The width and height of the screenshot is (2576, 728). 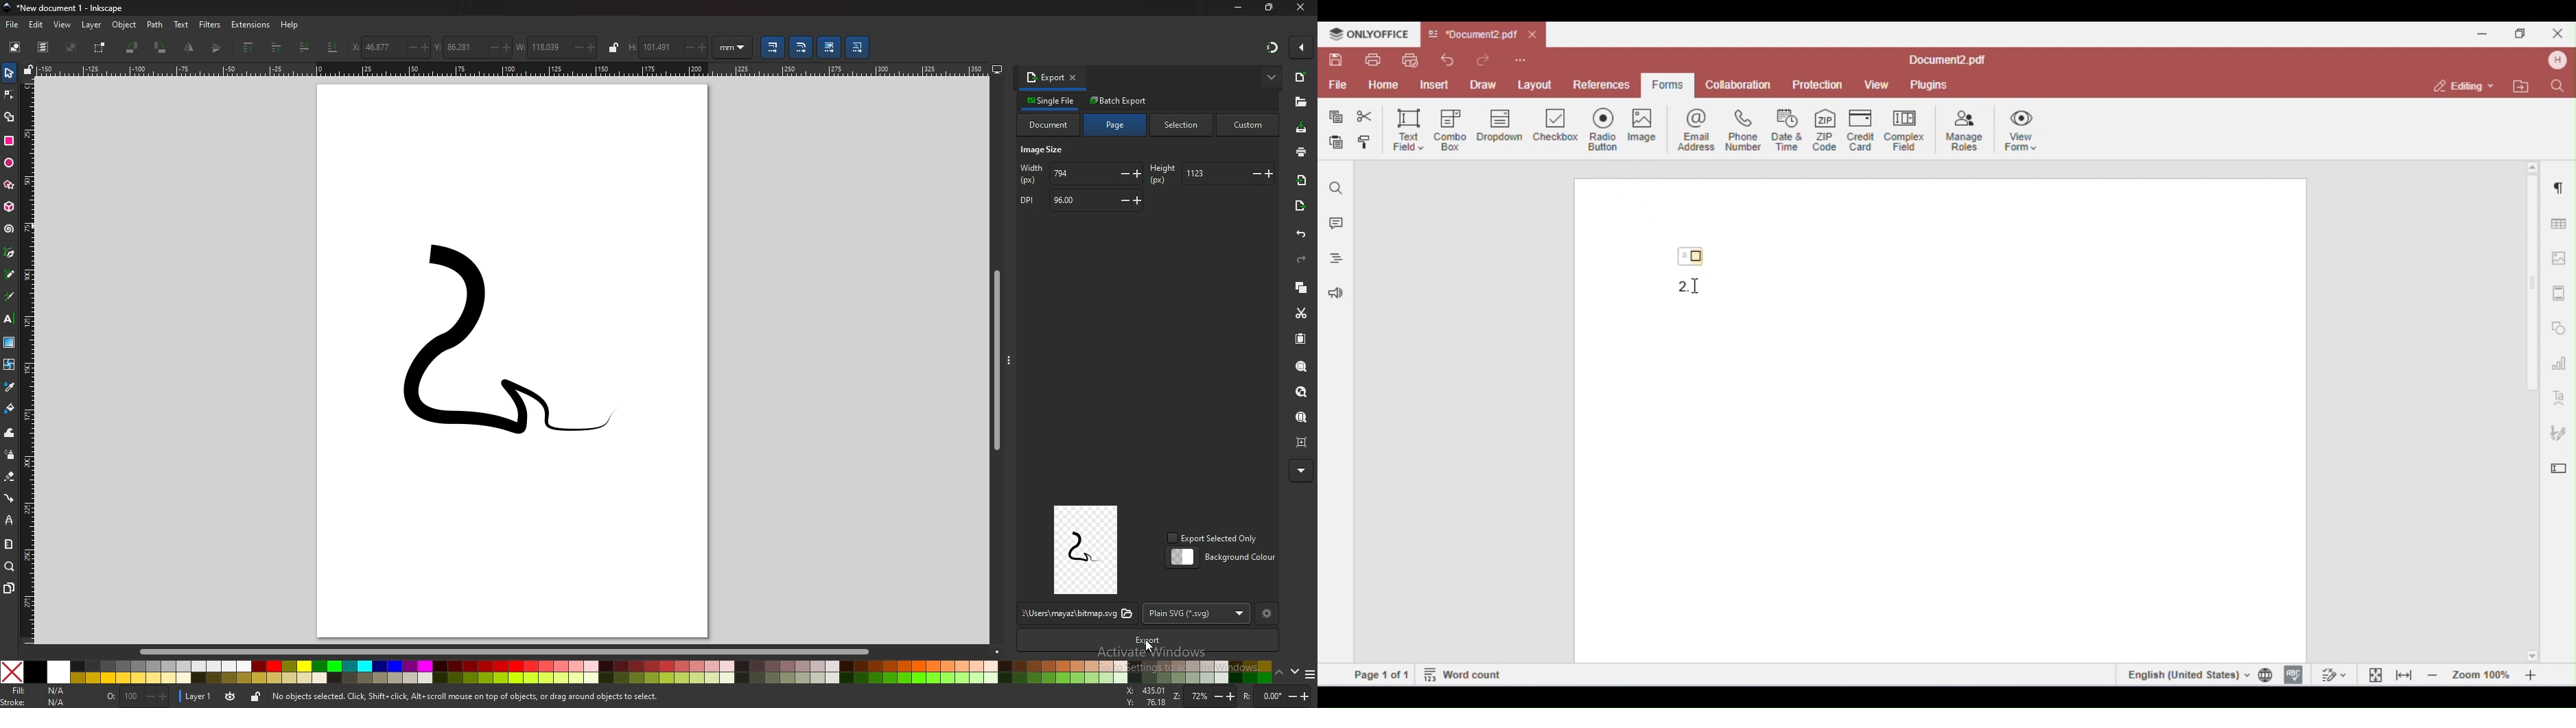 I want to click on spiral, so click(x=10, y=229).